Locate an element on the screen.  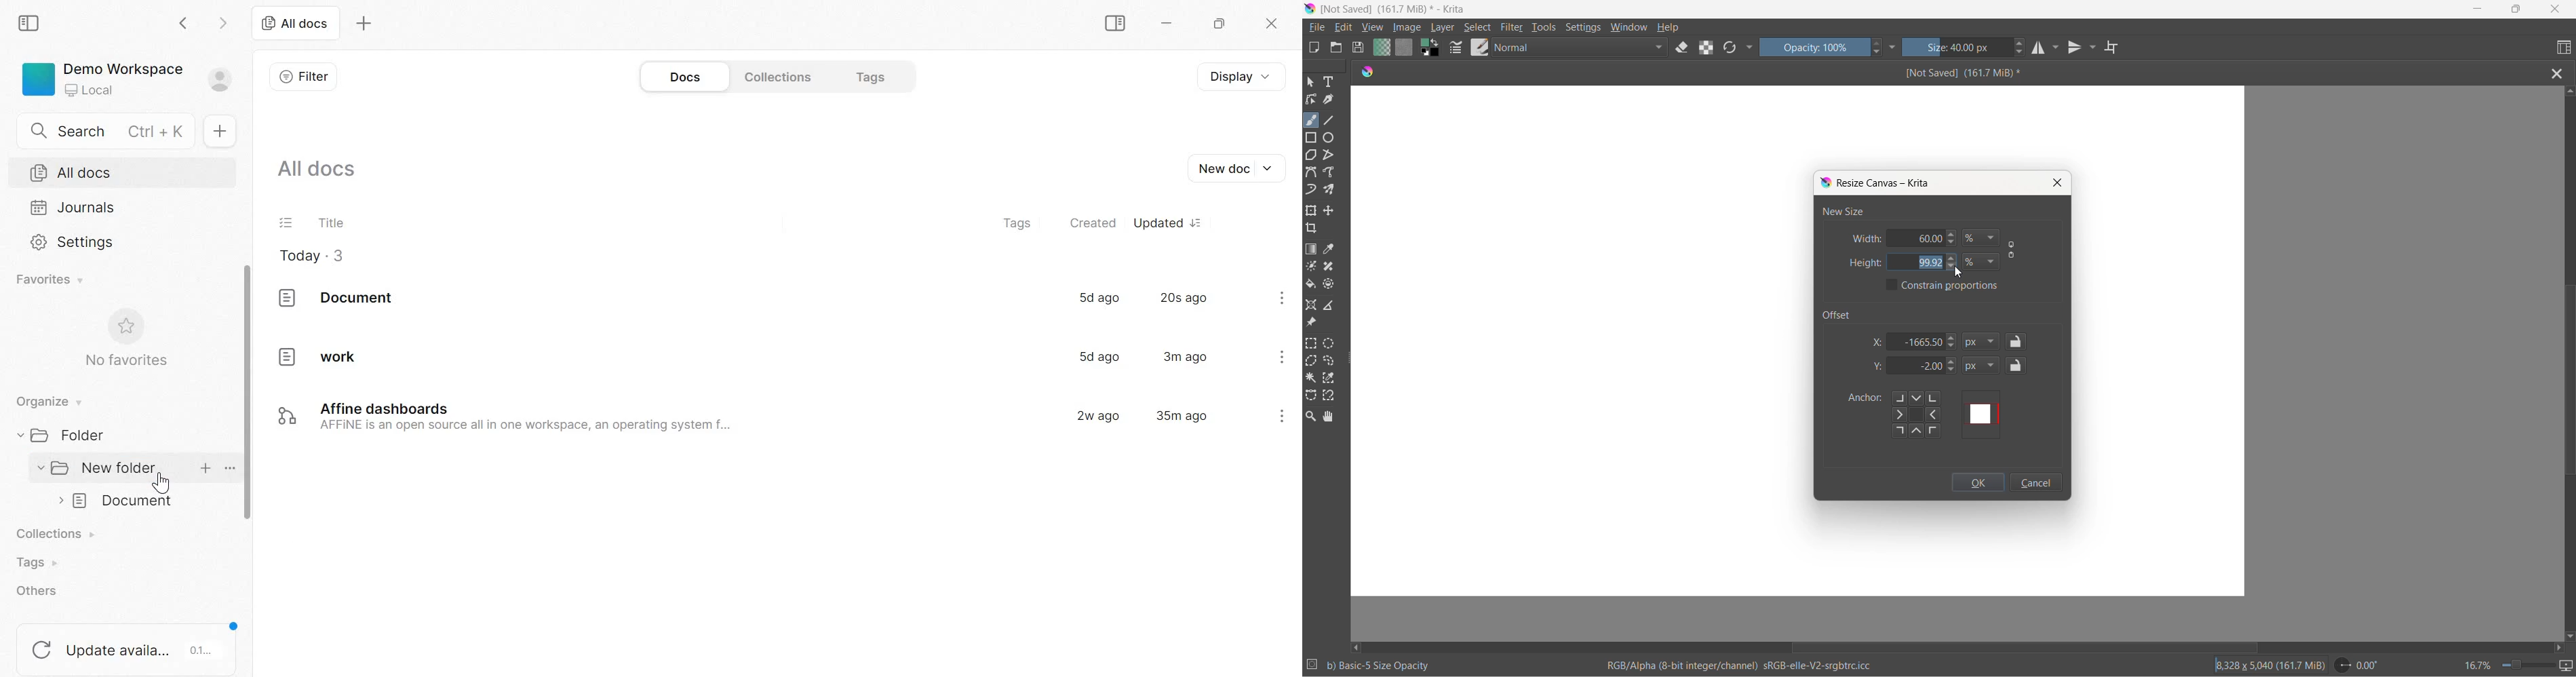
polyline tool is located at coordinates (1329, 156).